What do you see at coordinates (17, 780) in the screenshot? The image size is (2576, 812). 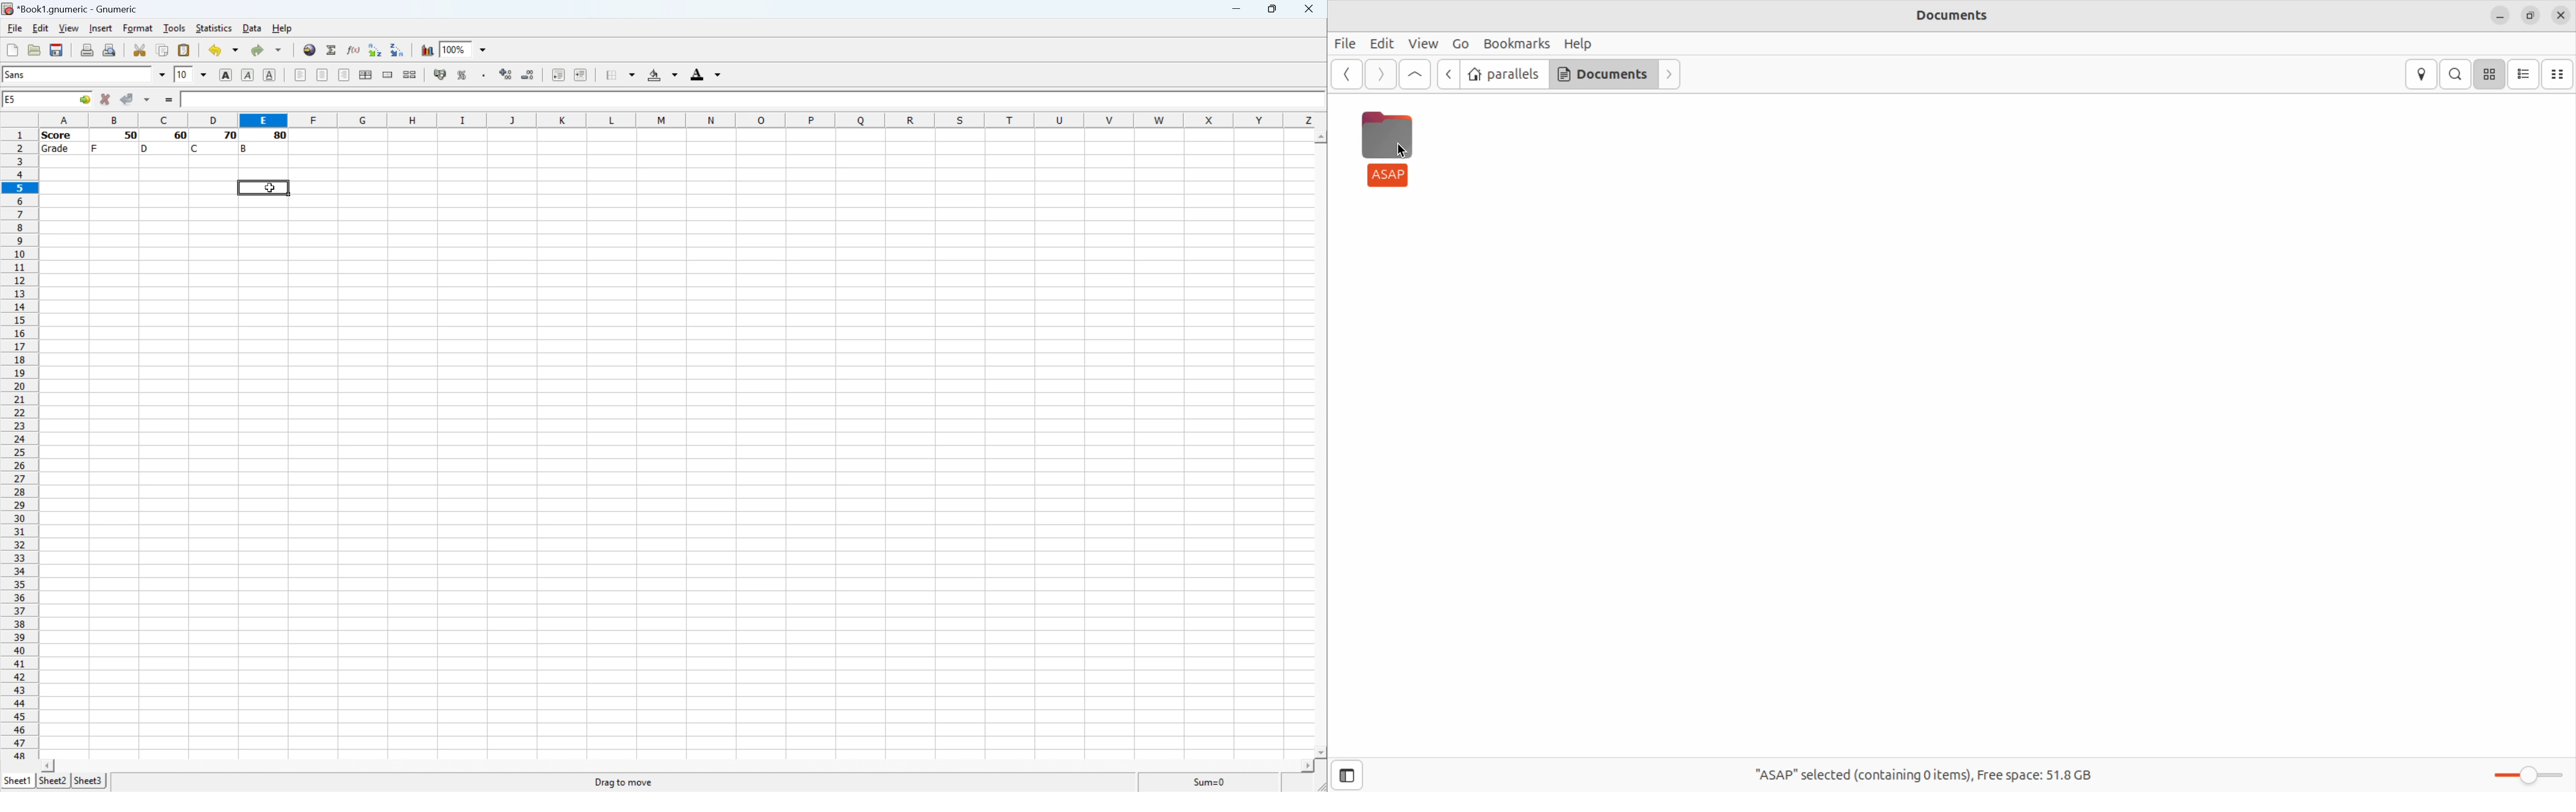 I see `Sheet 1` at bounding box center [17, 780].